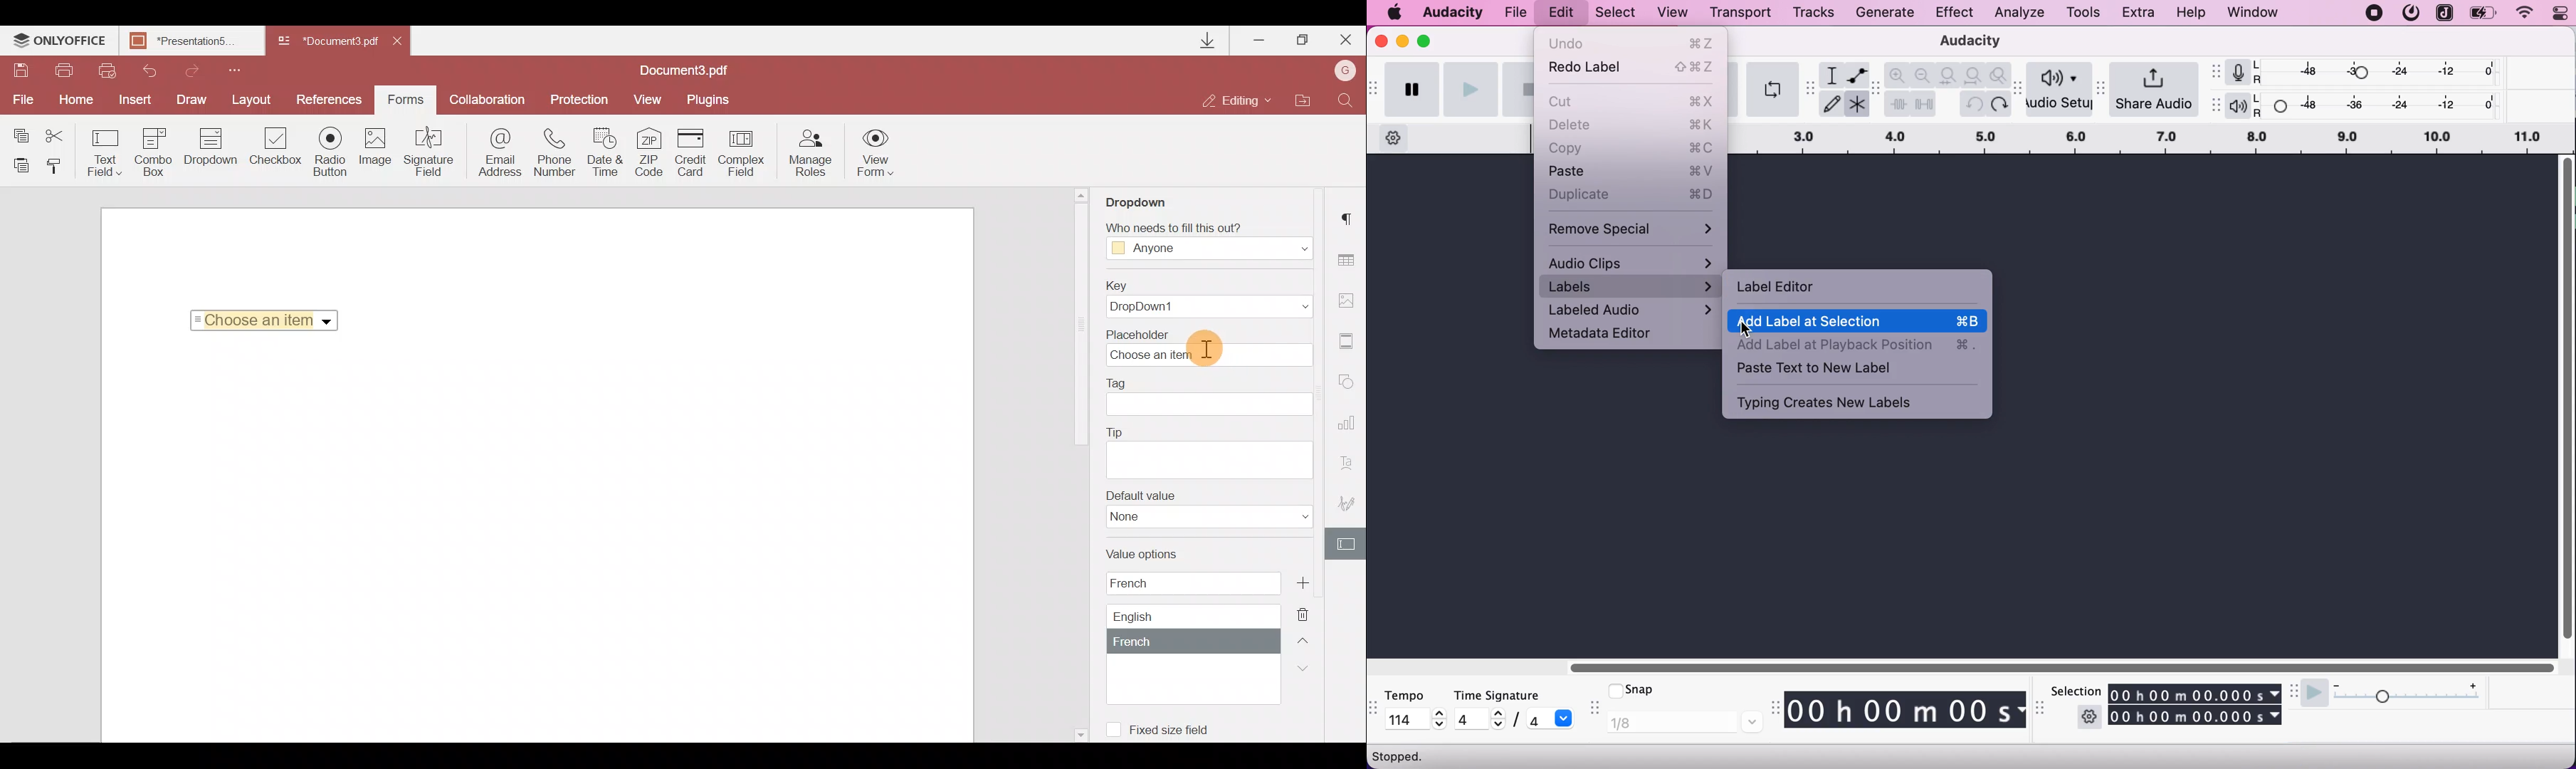 The width and height of the screenshot is (2576, 784). What do you see at coordinates (1468, 719) in the screenshot?
I see `4` at bounding box center [1468, 719].